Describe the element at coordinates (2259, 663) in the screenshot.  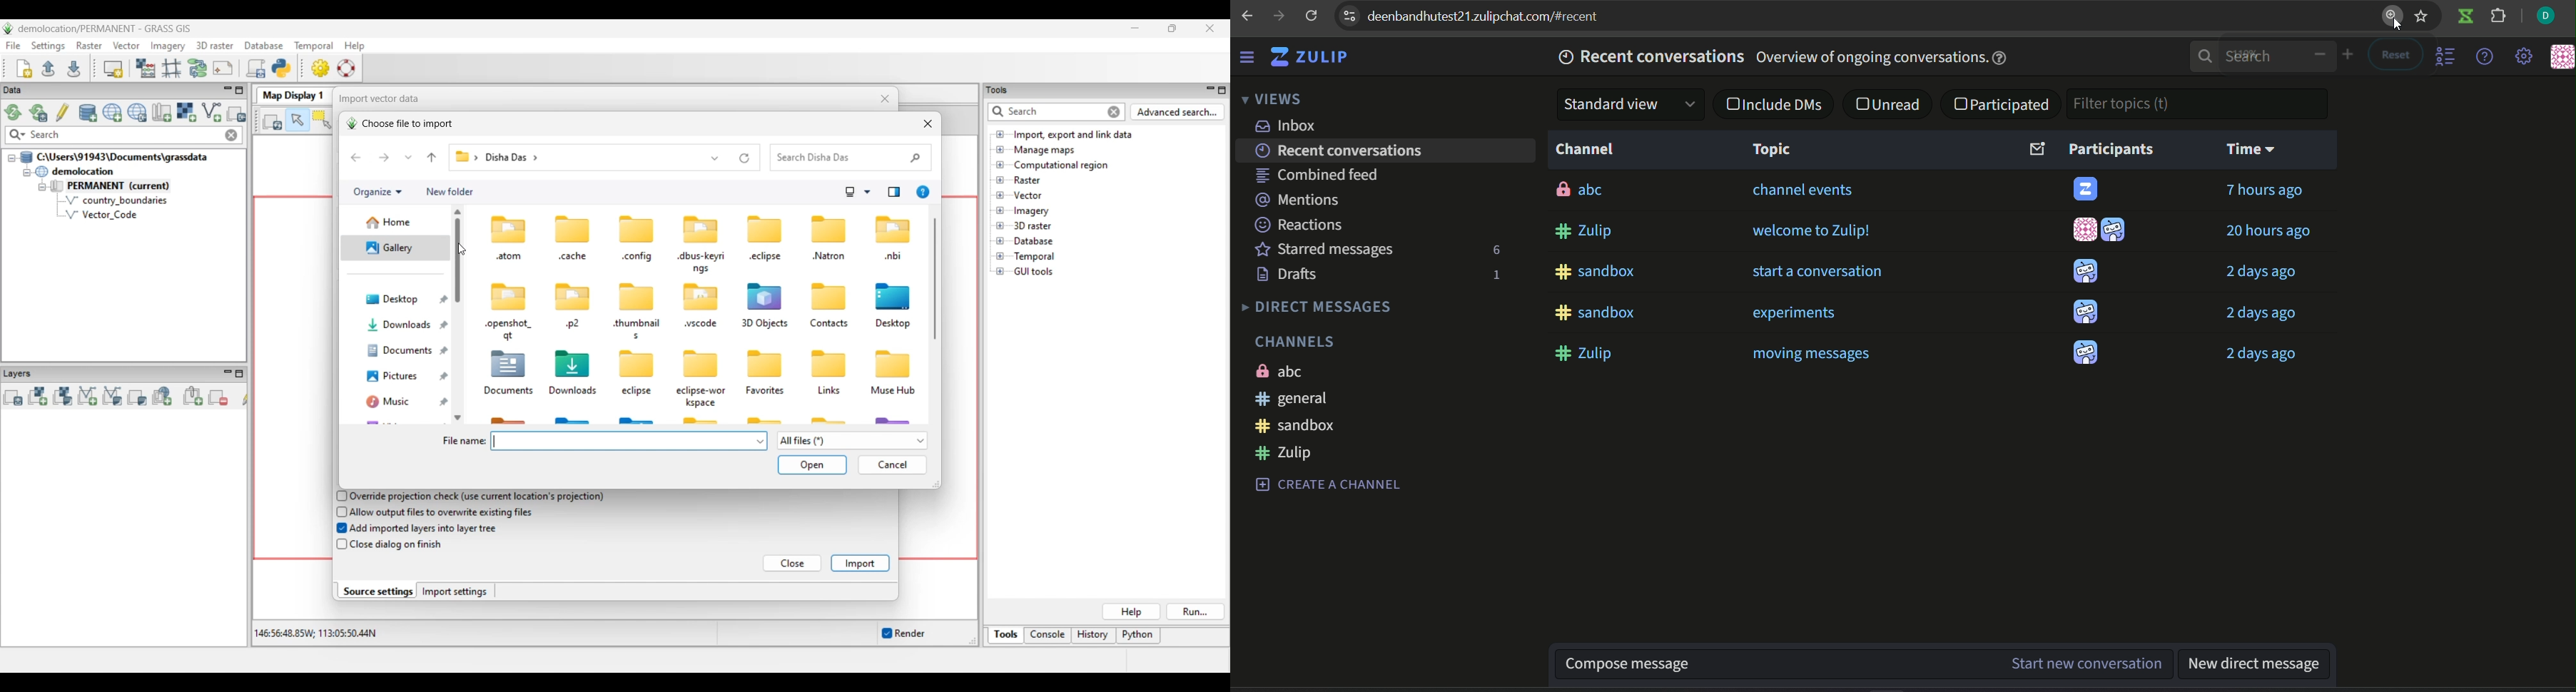
I see `new direct mesage` at that location.